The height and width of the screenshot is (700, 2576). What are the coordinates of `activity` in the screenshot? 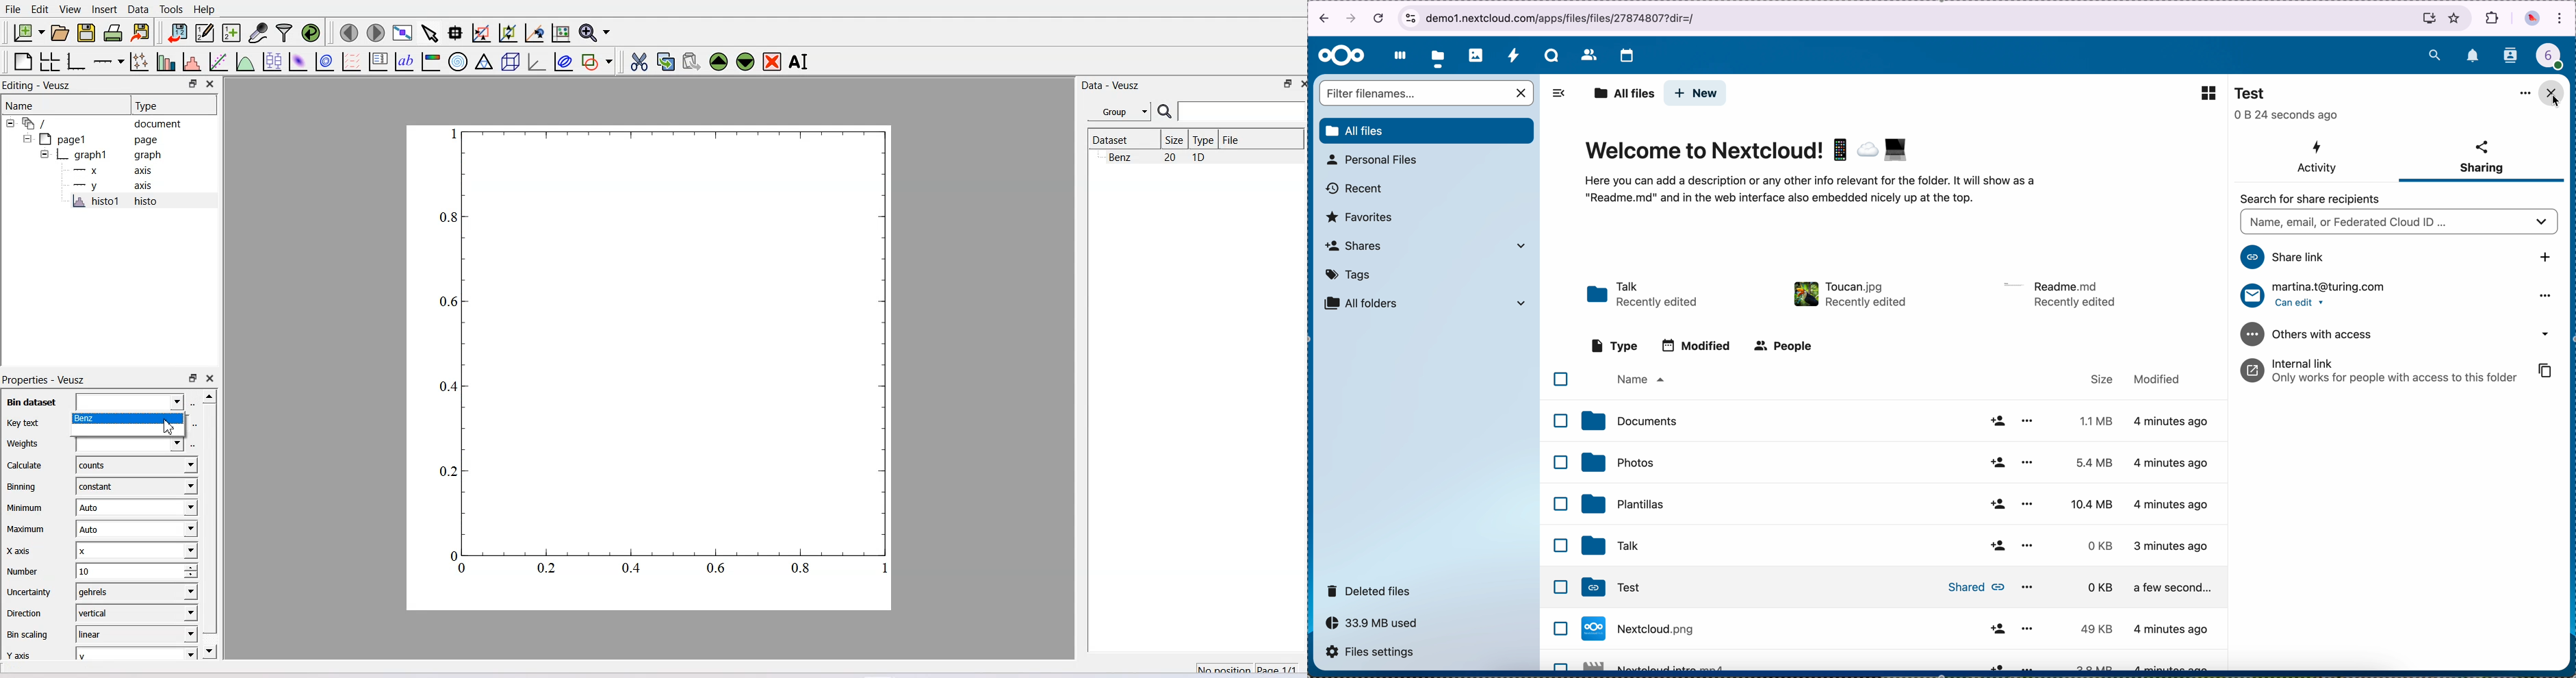 It's located at (2316, 158).